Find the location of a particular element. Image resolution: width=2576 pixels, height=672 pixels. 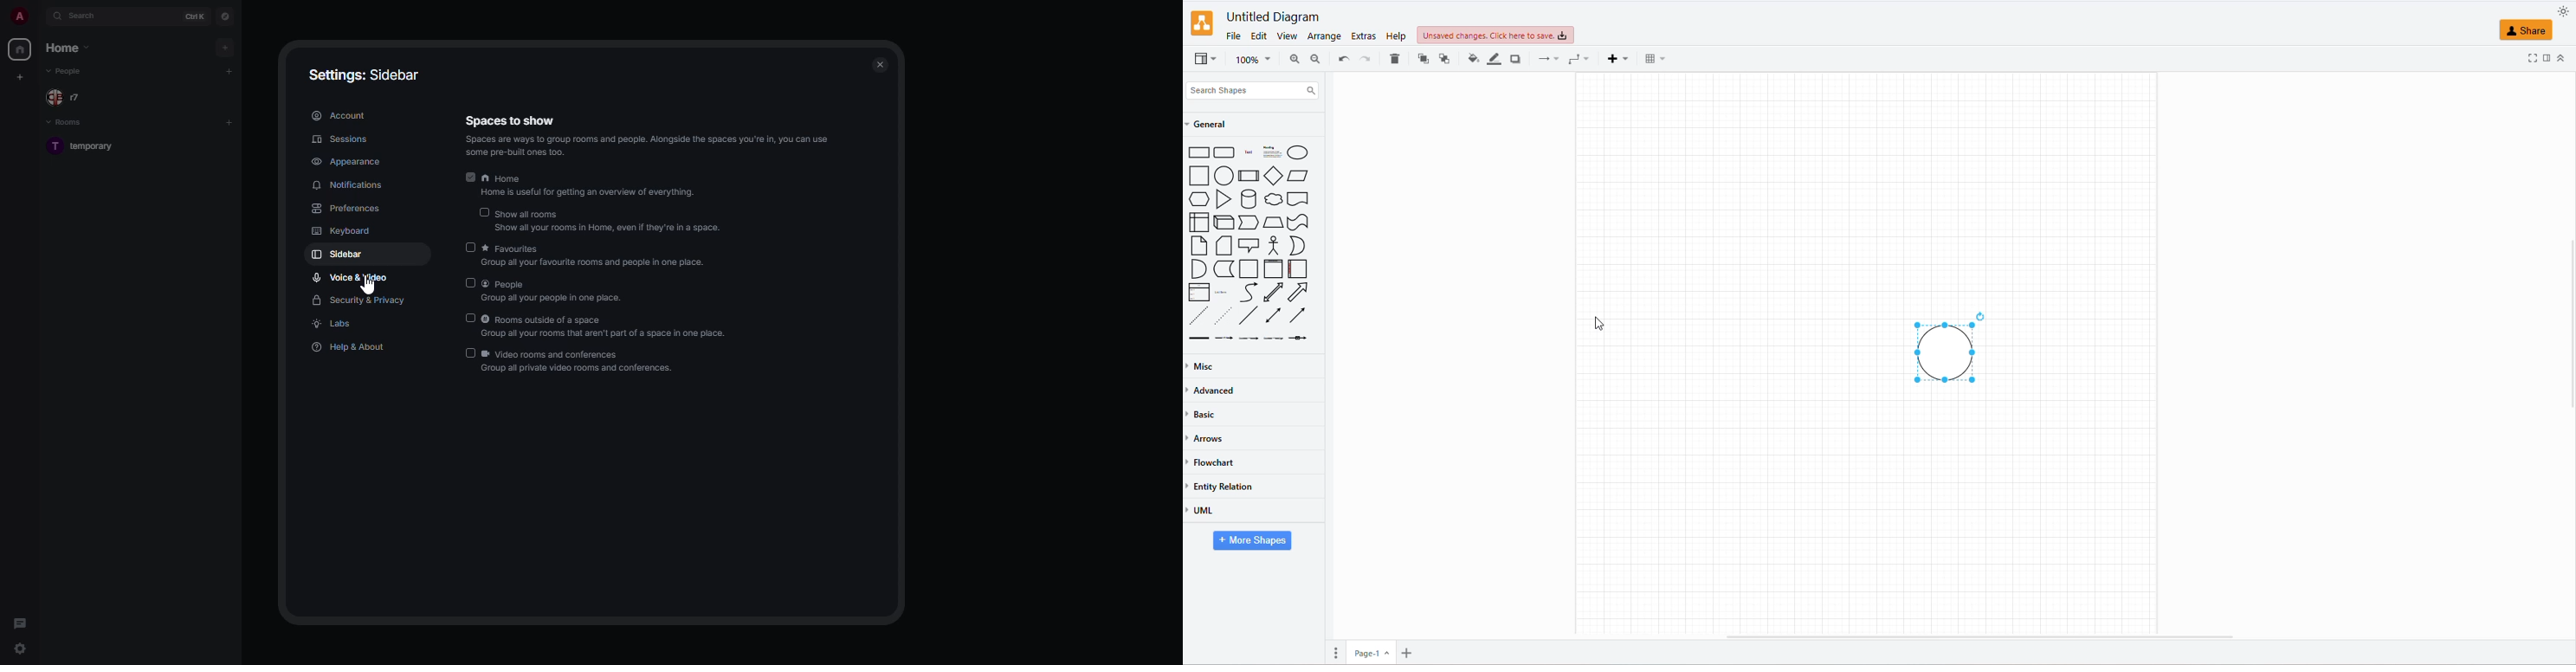

people is located at coordinates (542, 284).